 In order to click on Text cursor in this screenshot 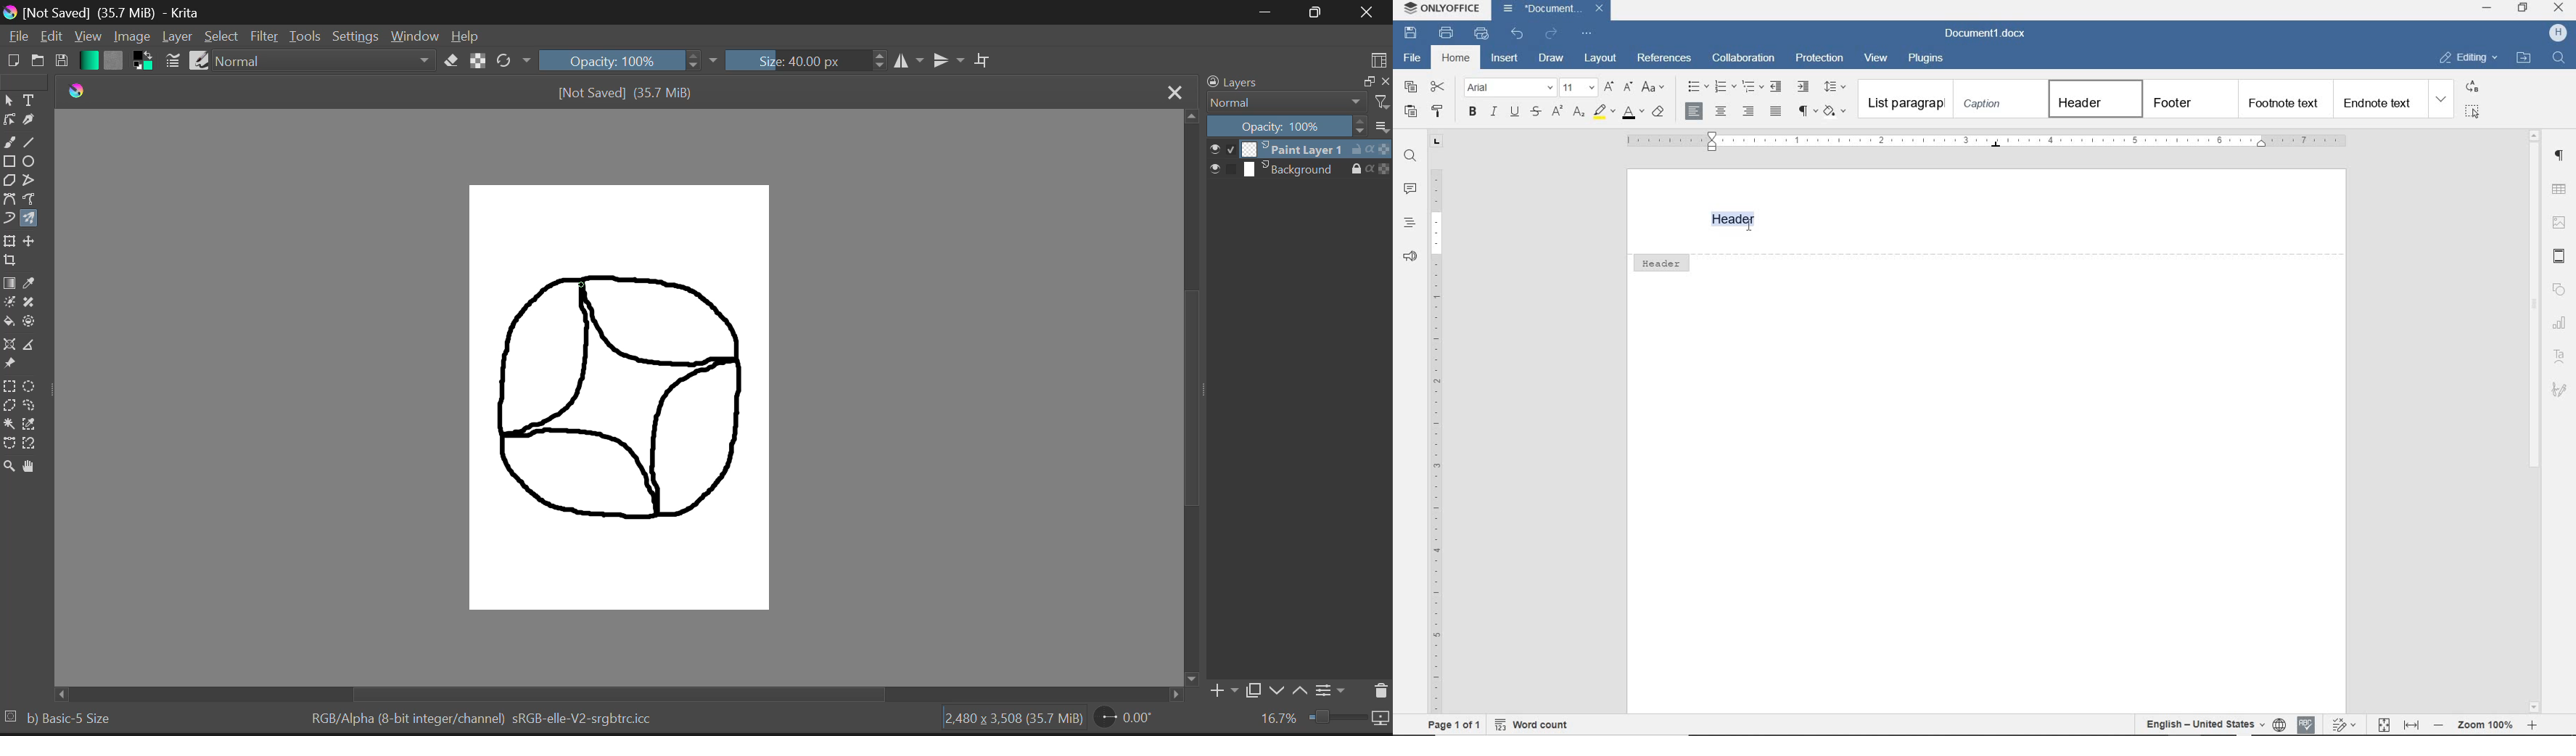, I will do `click(1749, 223)`.